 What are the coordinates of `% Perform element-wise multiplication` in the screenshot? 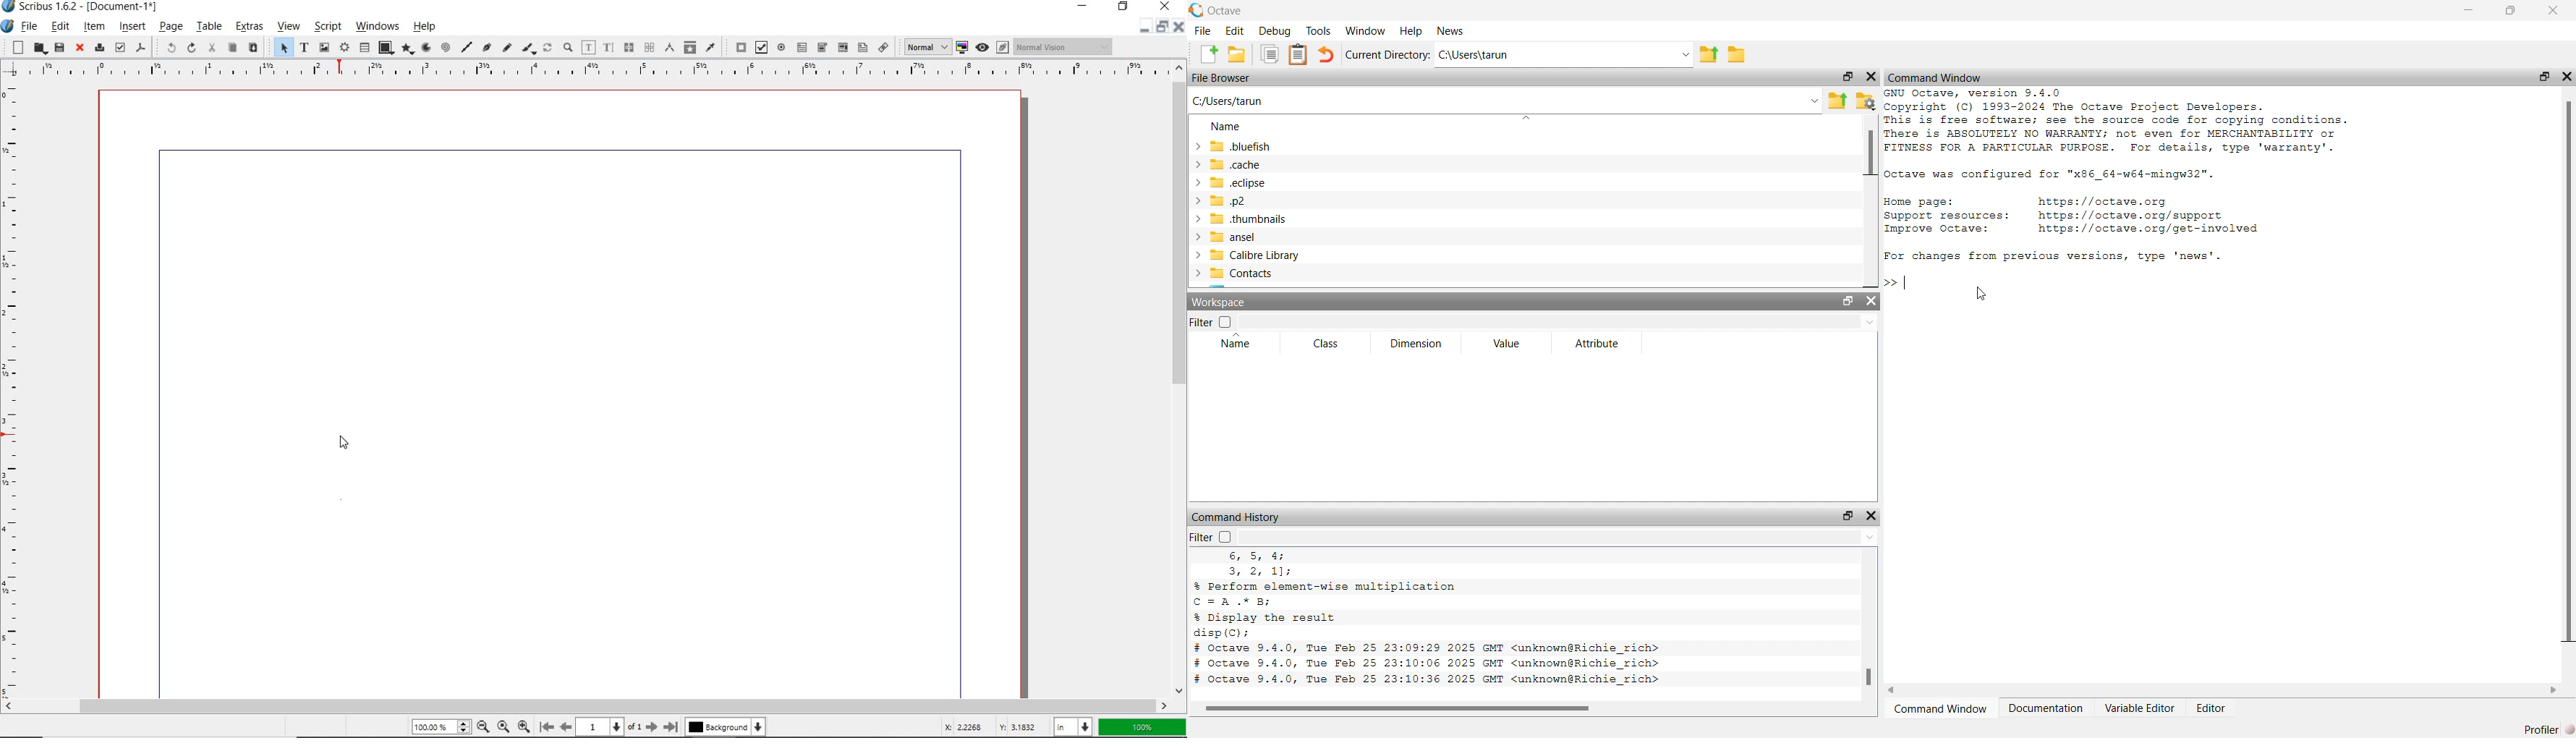 It's located at (1326, 585).